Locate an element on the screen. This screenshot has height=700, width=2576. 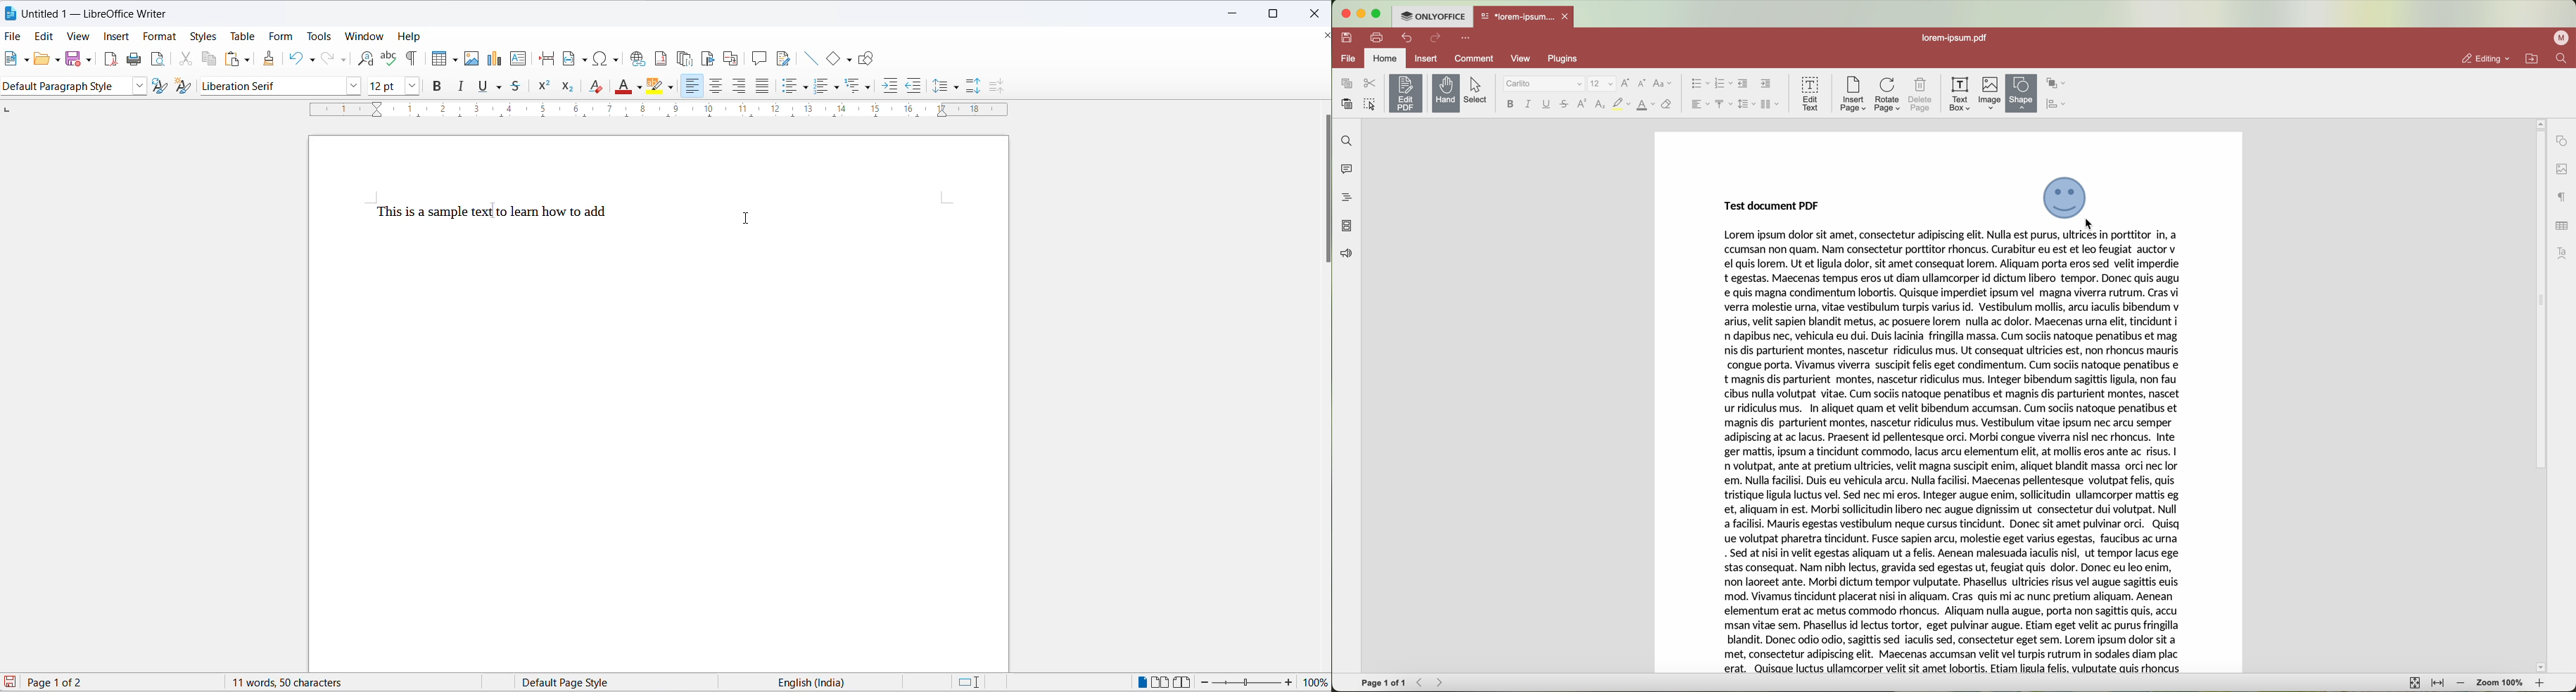
image is located at coordinates (1990, 94).